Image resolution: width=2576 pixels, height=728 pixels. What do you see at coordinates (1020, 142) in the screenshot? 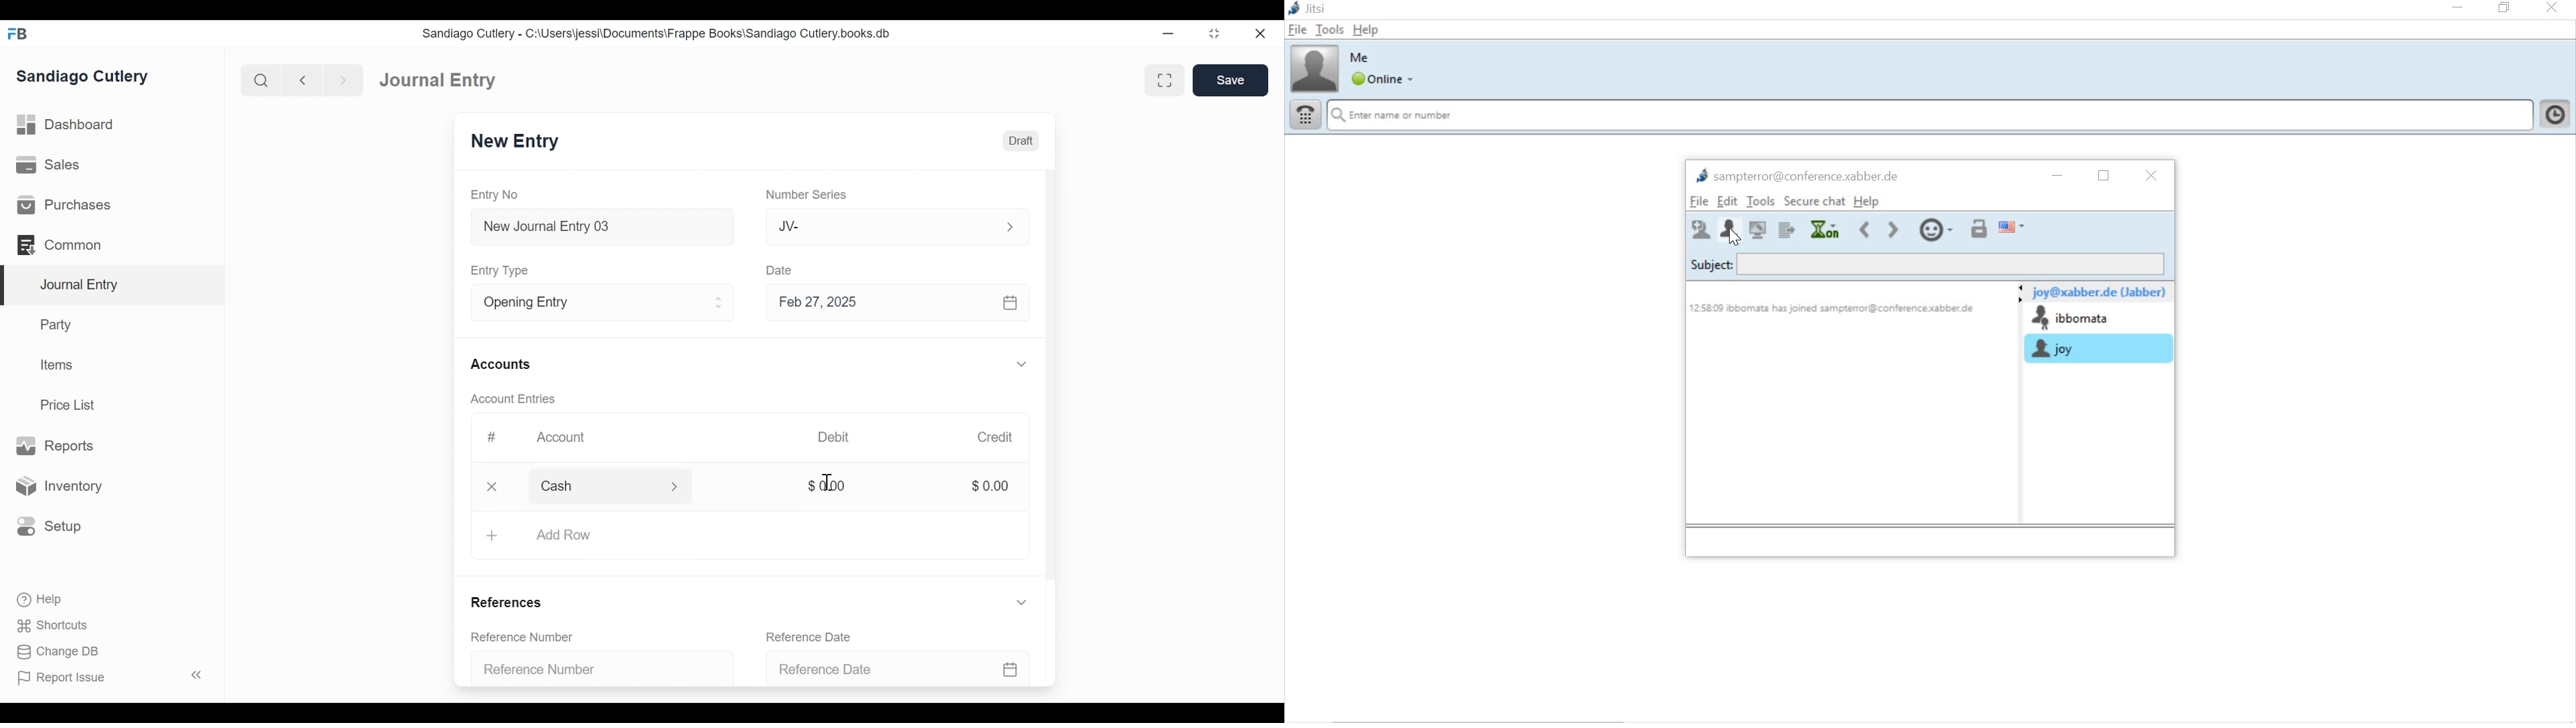
I see `Draft` at bounding box center [1020, 142].